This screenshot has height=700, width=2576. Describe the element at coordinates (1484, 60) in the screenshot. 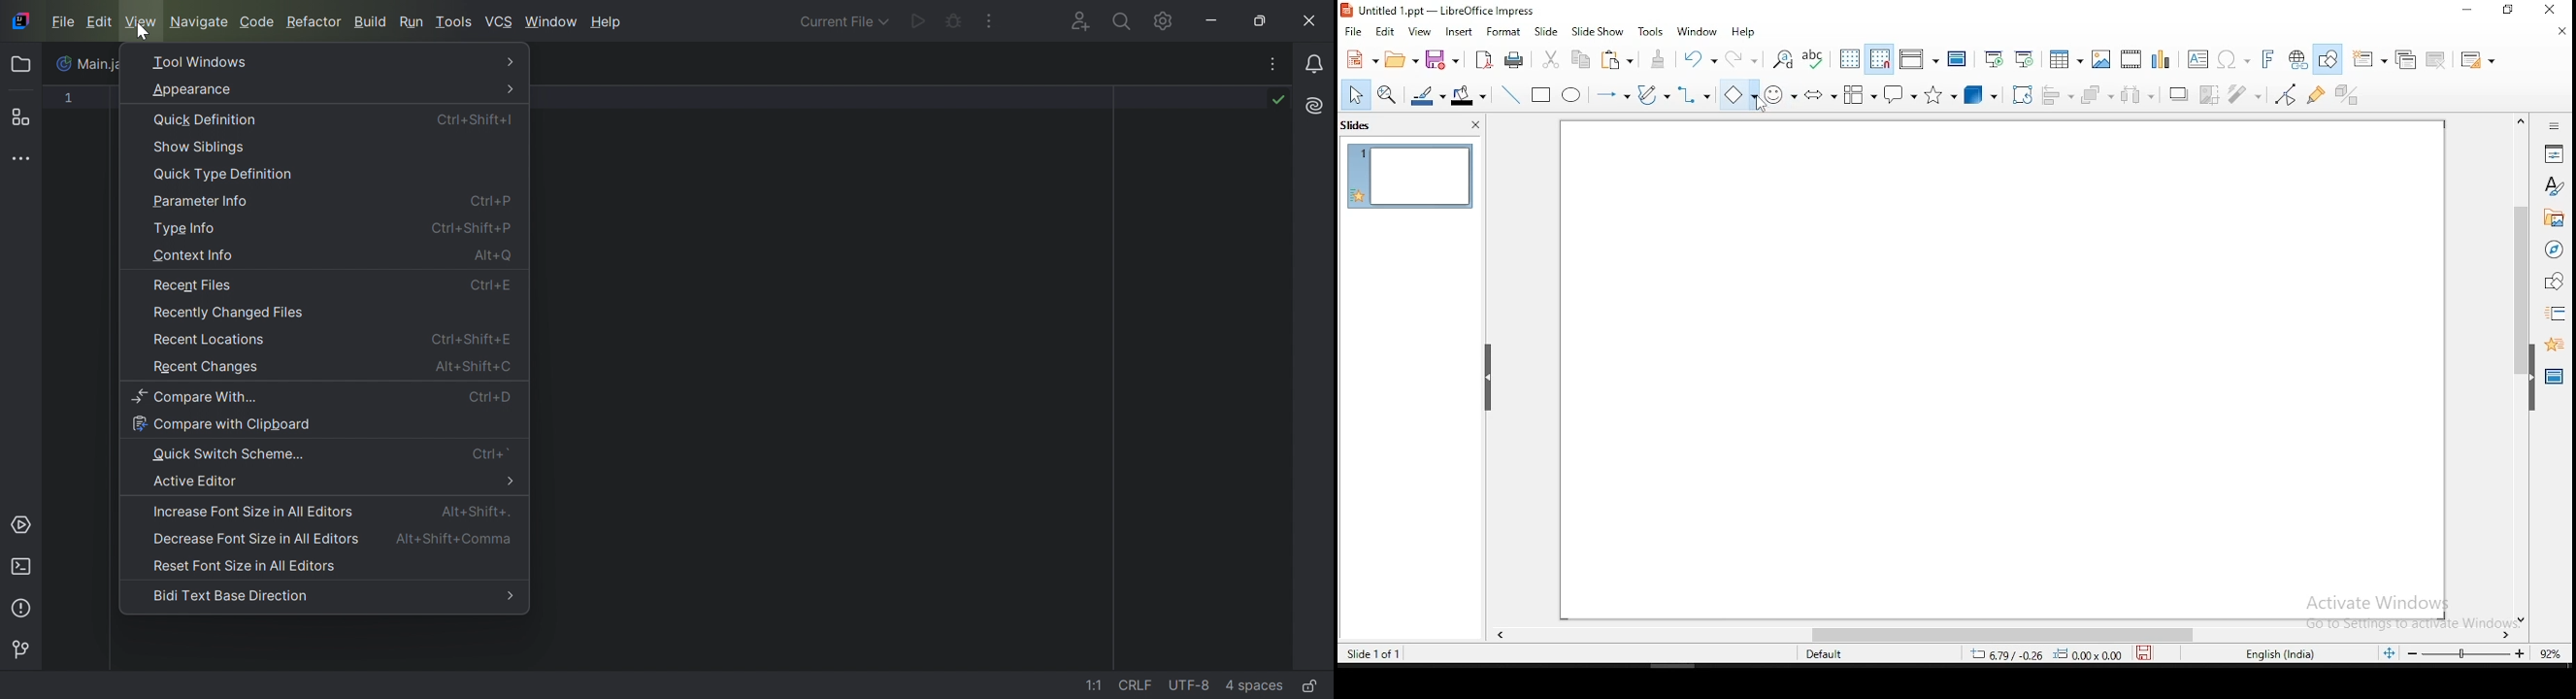

I see `acrobat as pdf` at that location.